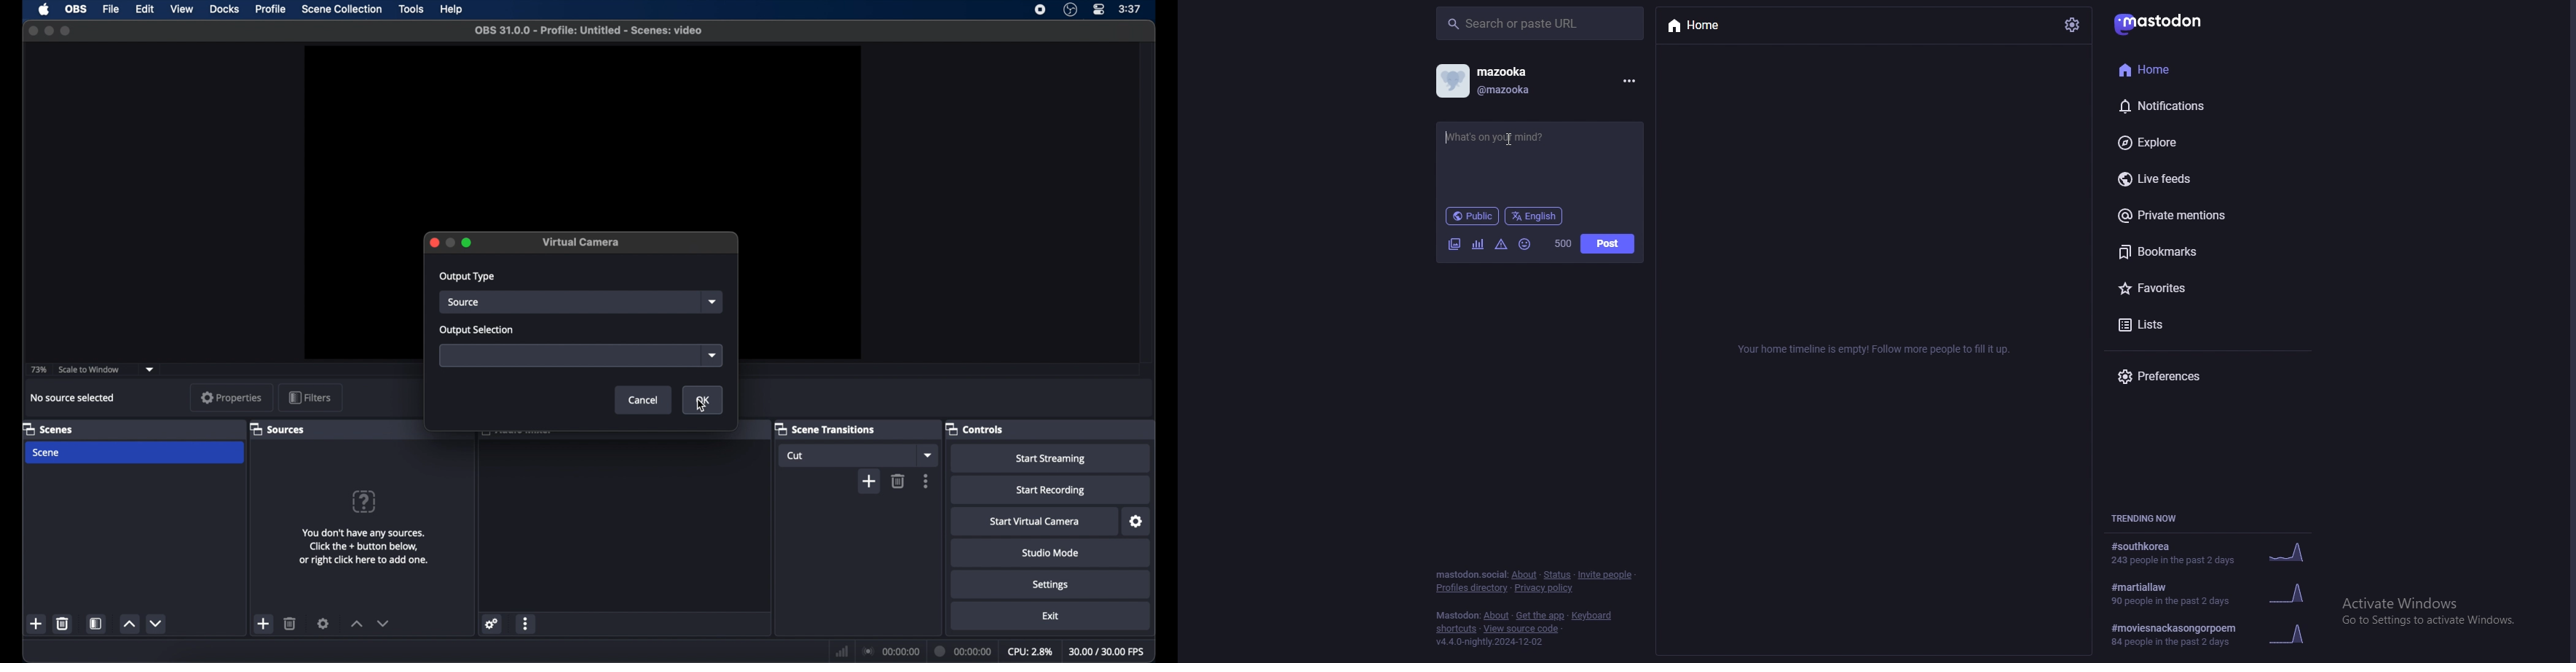  What do you see at coordinates (1455, 629) in the screenshot?
I see `shortcuts` at bounding box center [1455, 629].